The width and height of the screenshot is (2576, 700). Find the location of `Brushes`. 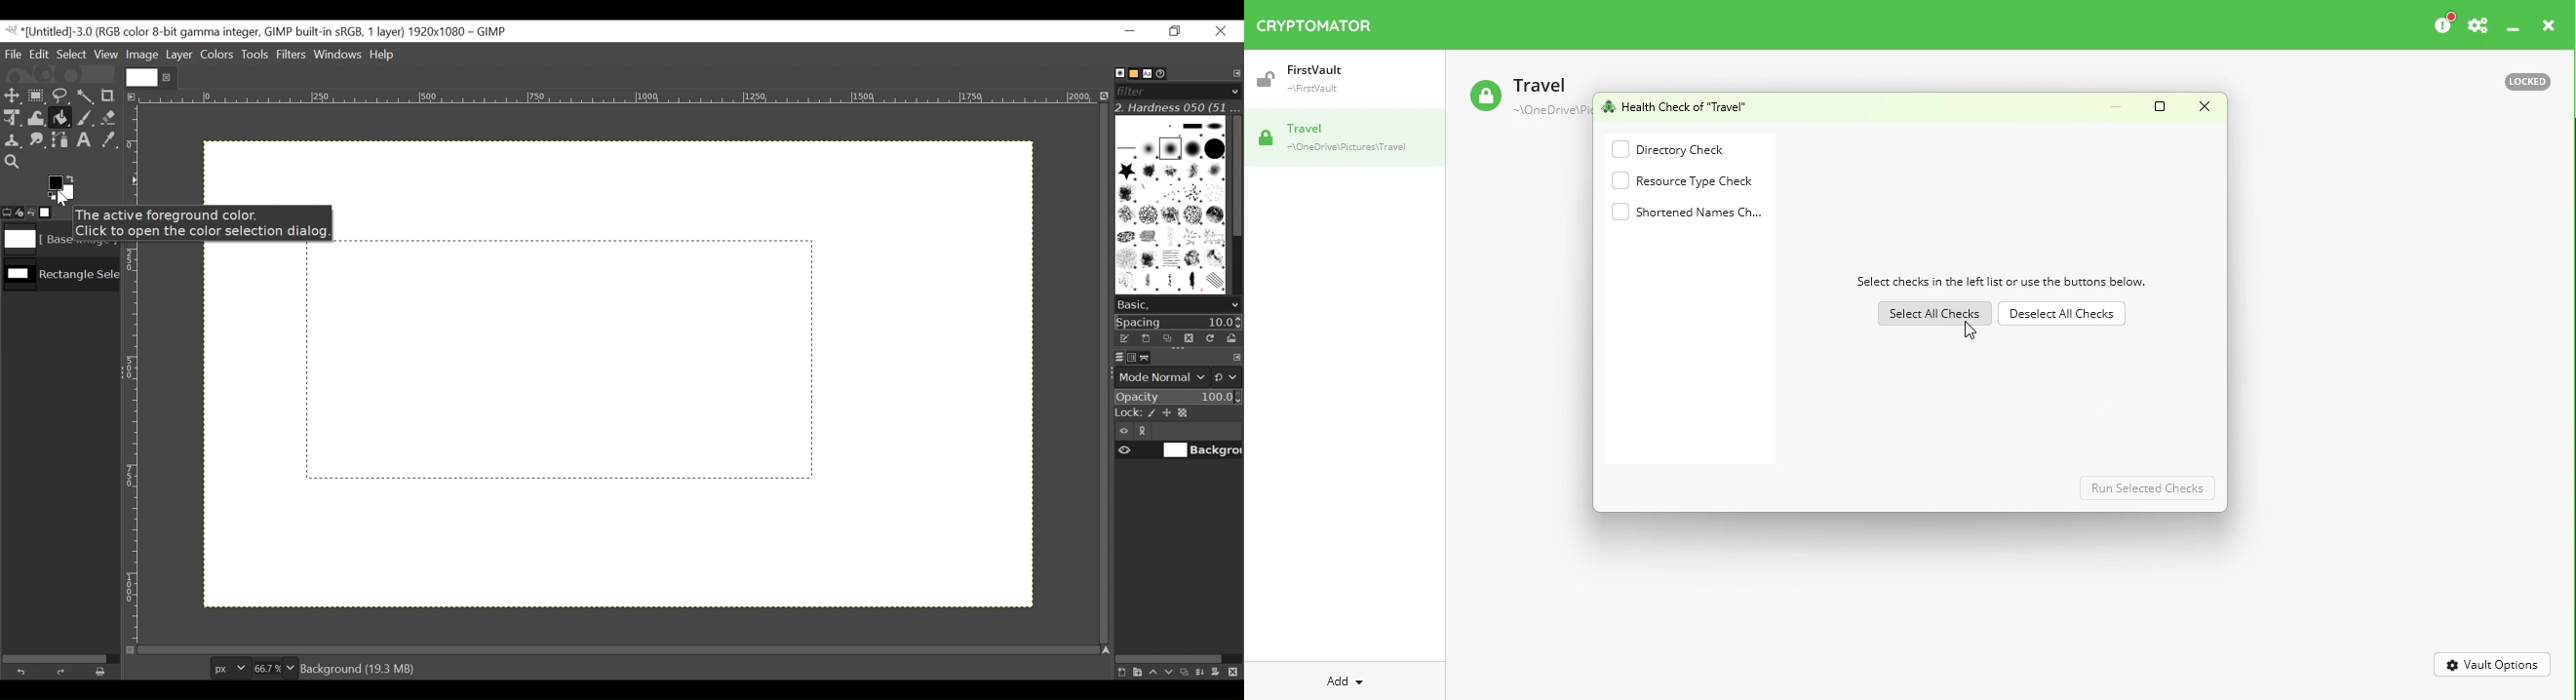

Brushes is located at coordinates (1114, 73).